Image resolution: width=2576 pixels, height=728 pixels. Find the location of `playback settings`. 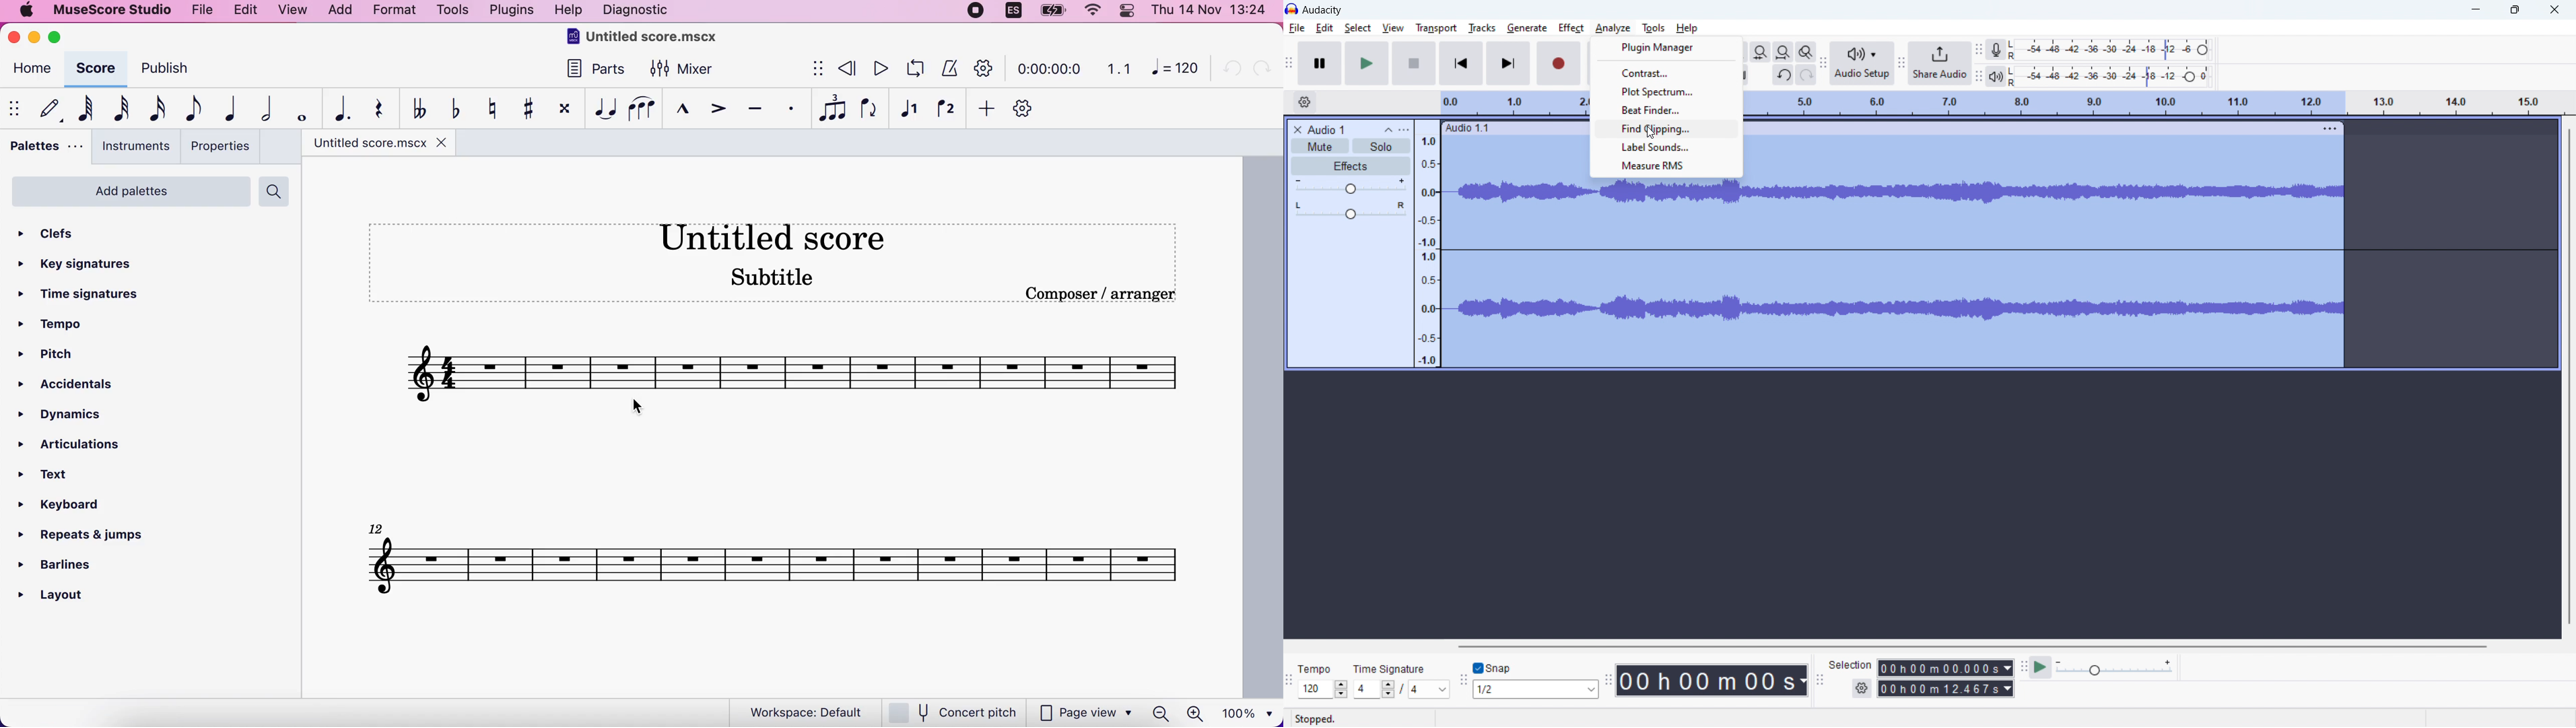

playback settings is located at coordinates (984, 68).